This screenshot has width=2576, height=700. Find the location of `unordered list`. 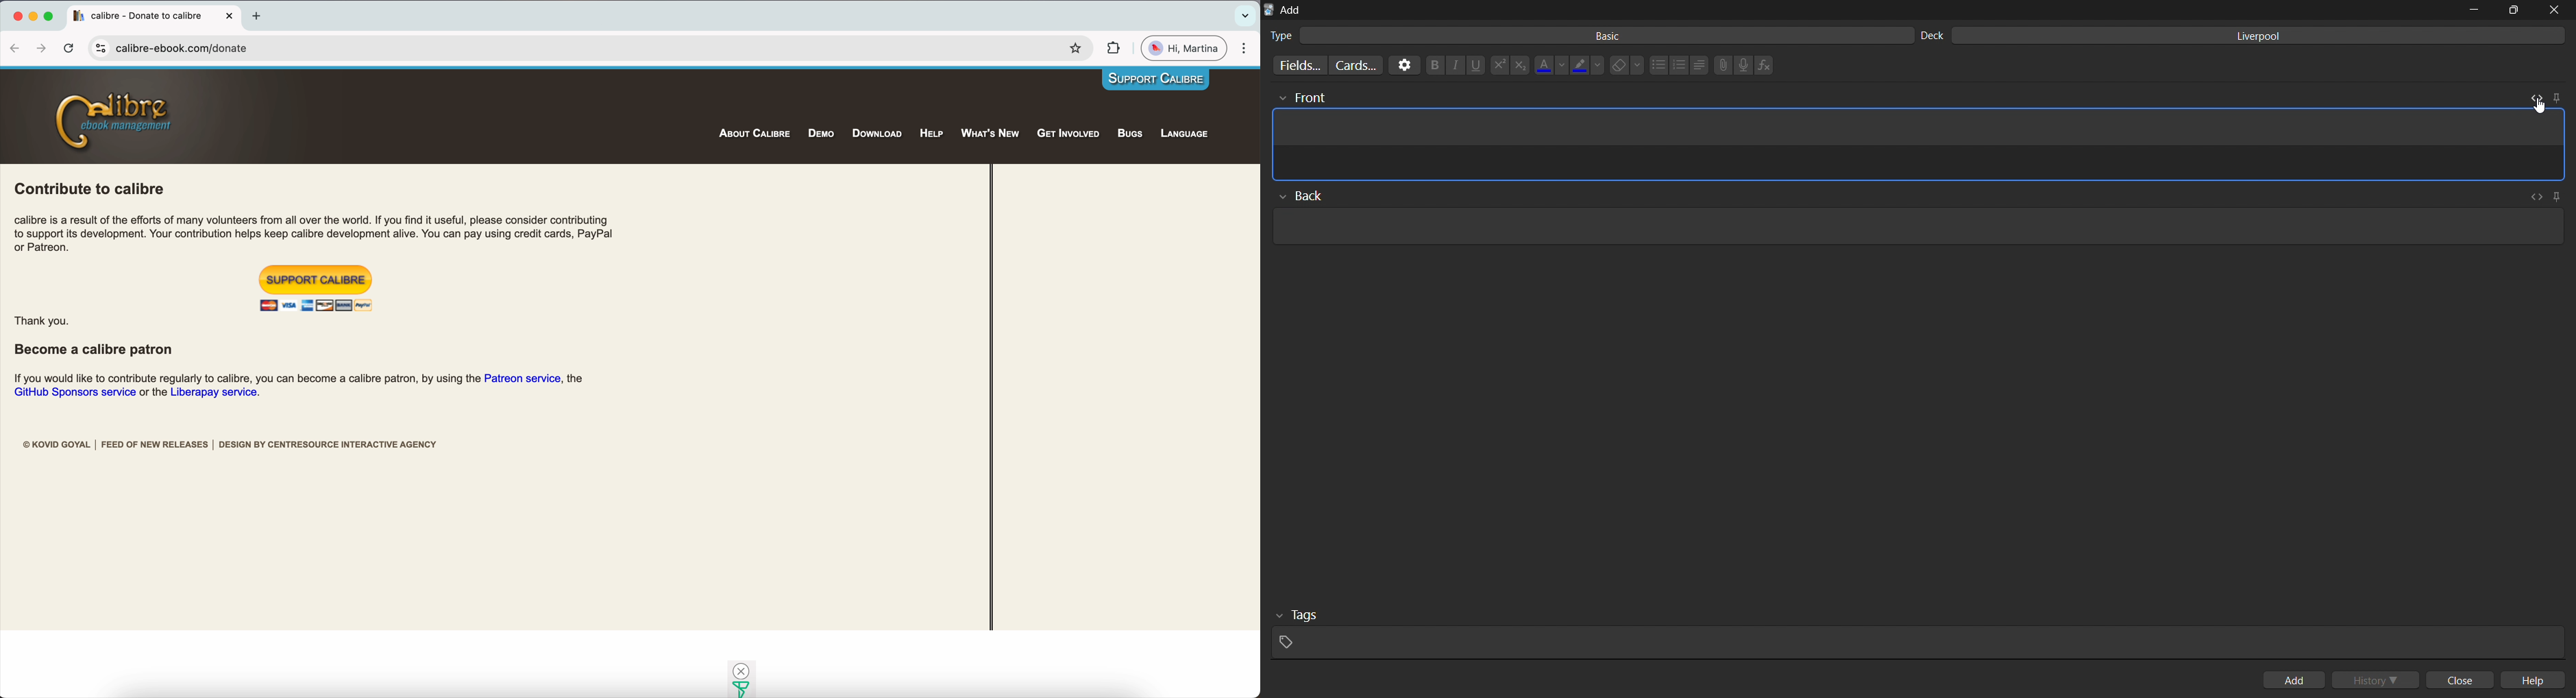

unordered list is located at coordinates (1658, 66).